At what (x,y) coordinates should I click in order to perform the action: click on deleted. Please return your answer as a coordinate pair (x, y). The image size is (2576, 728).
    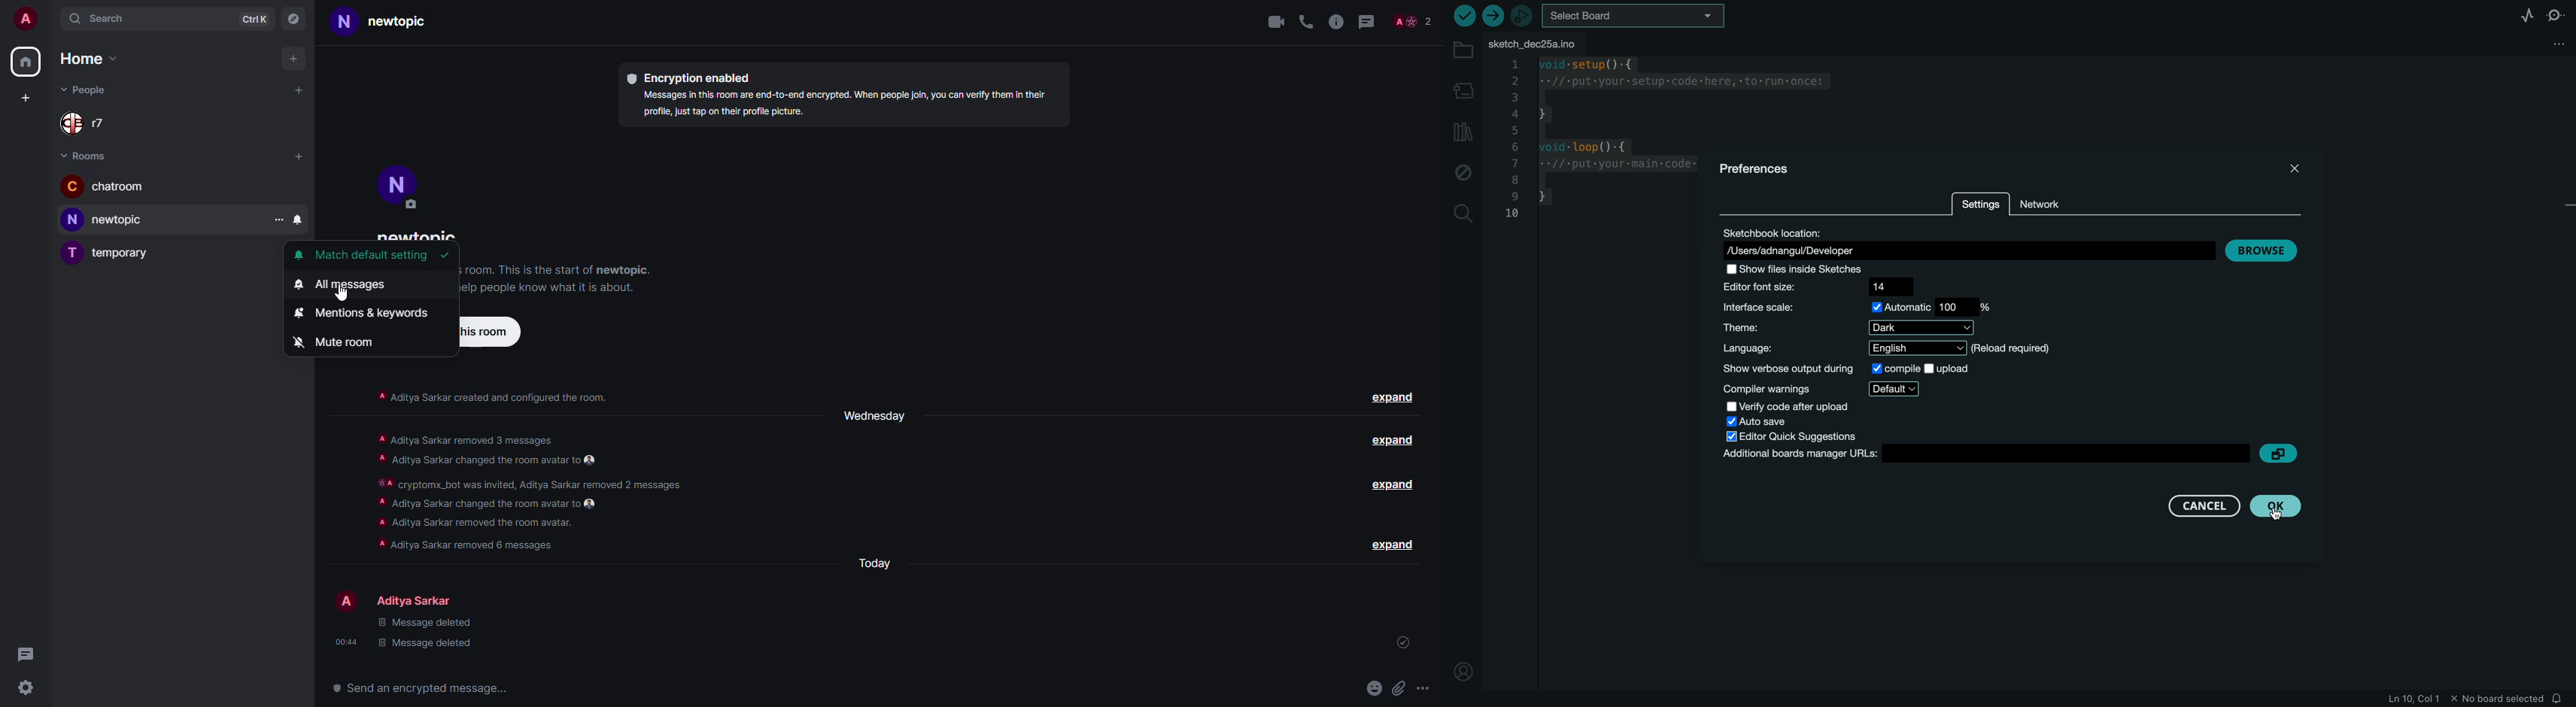
    Looking at the image, I should click on (427, 633).